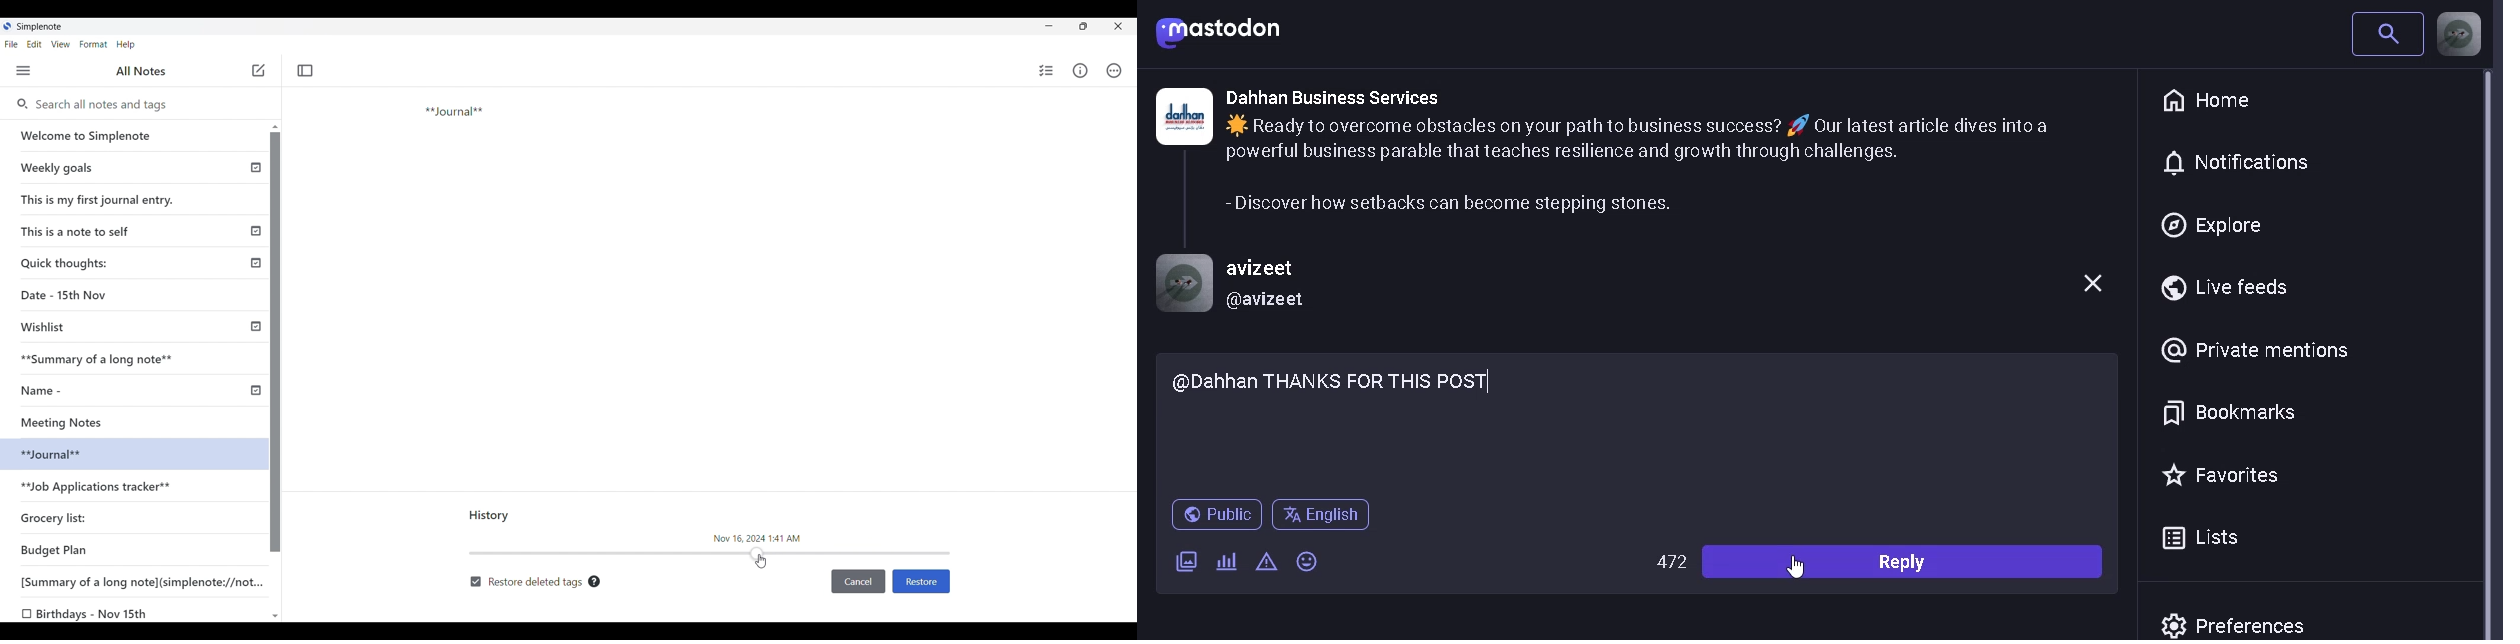 This screenshot has height=644, width=2520. Describe the element at coordinates (66, 263) in the screenshot. I see `Quick thoughts:` at that location.